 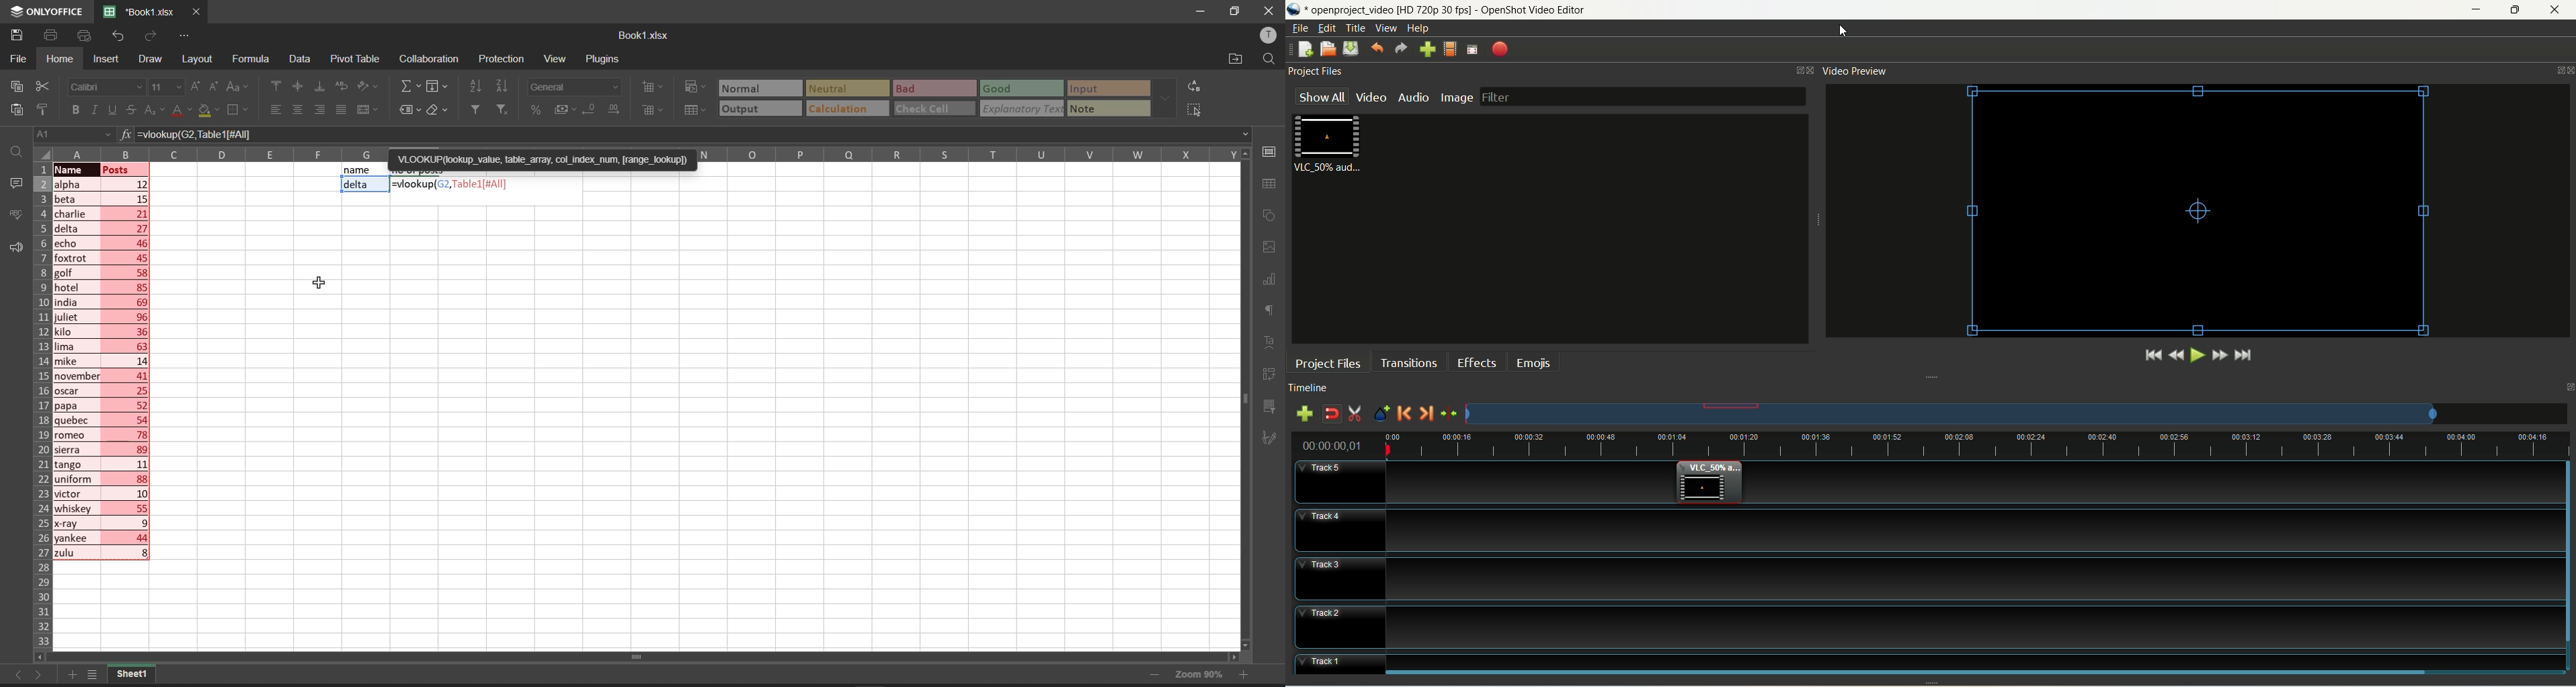 What do you see at coordinates (560, 109) in the screenshot?
I see `accounting style` at bounding box center [560, 109].